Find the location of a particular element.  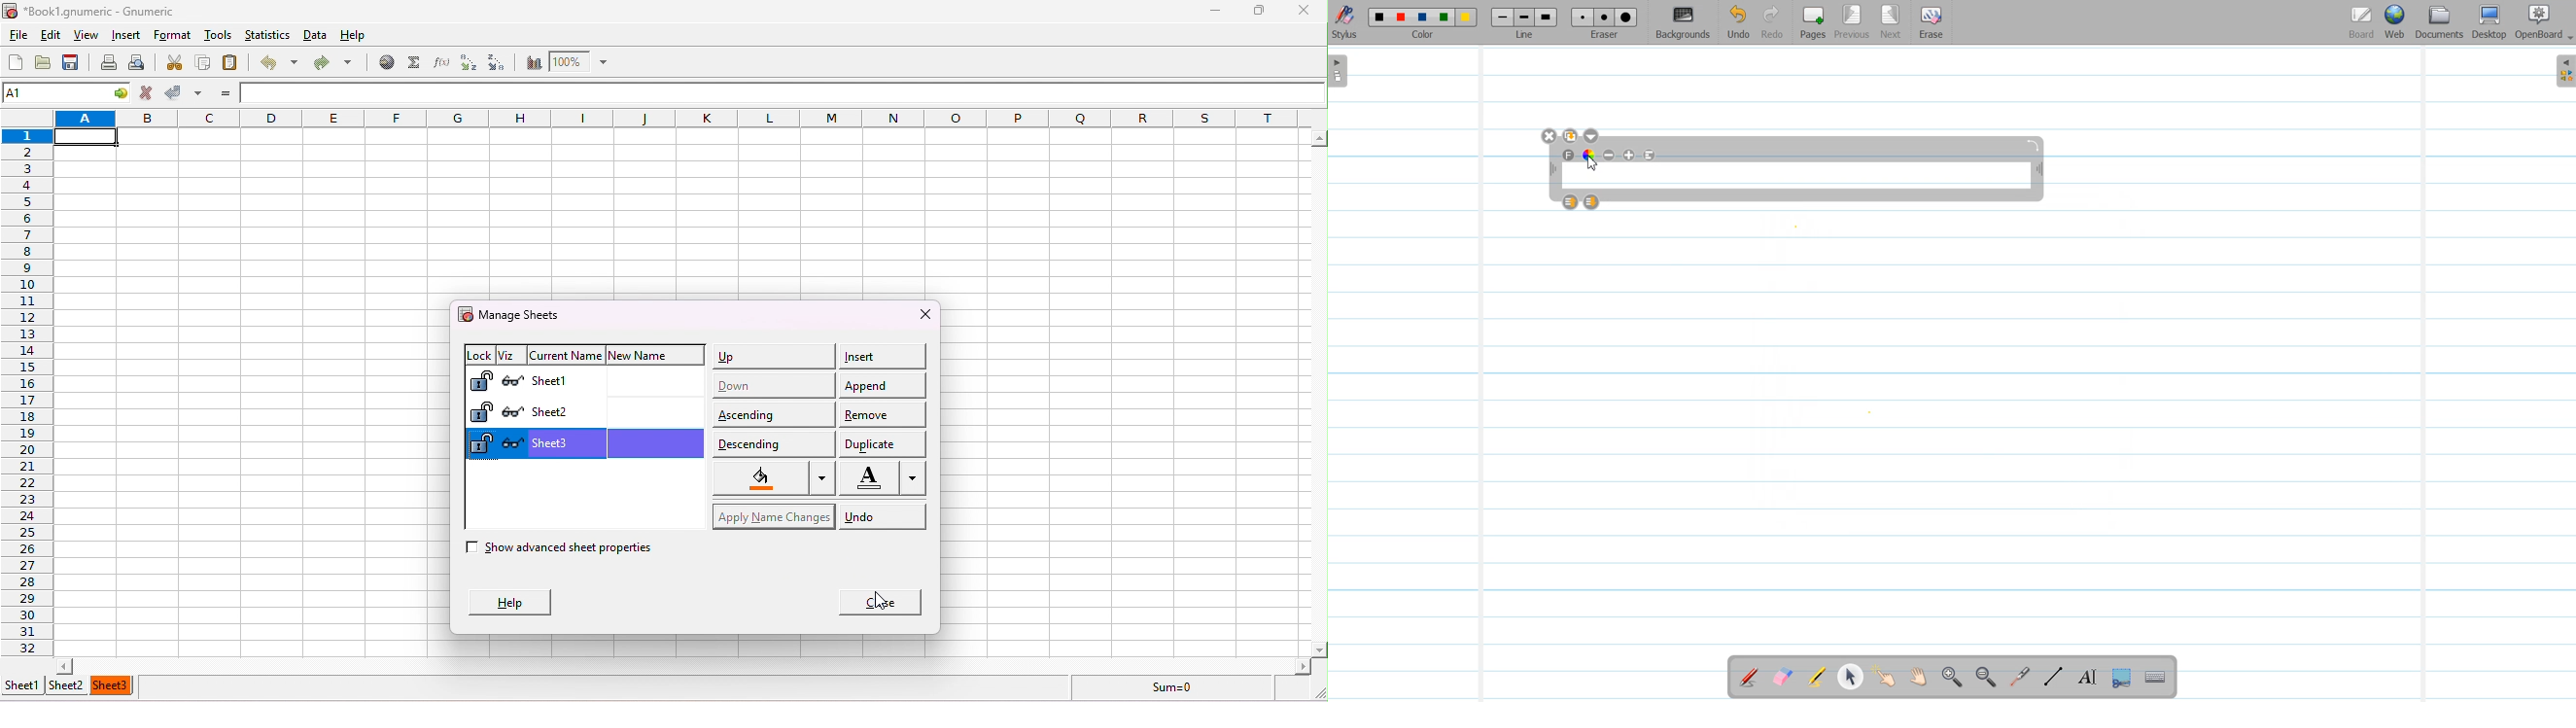

print is located at coordinates (109, 64).